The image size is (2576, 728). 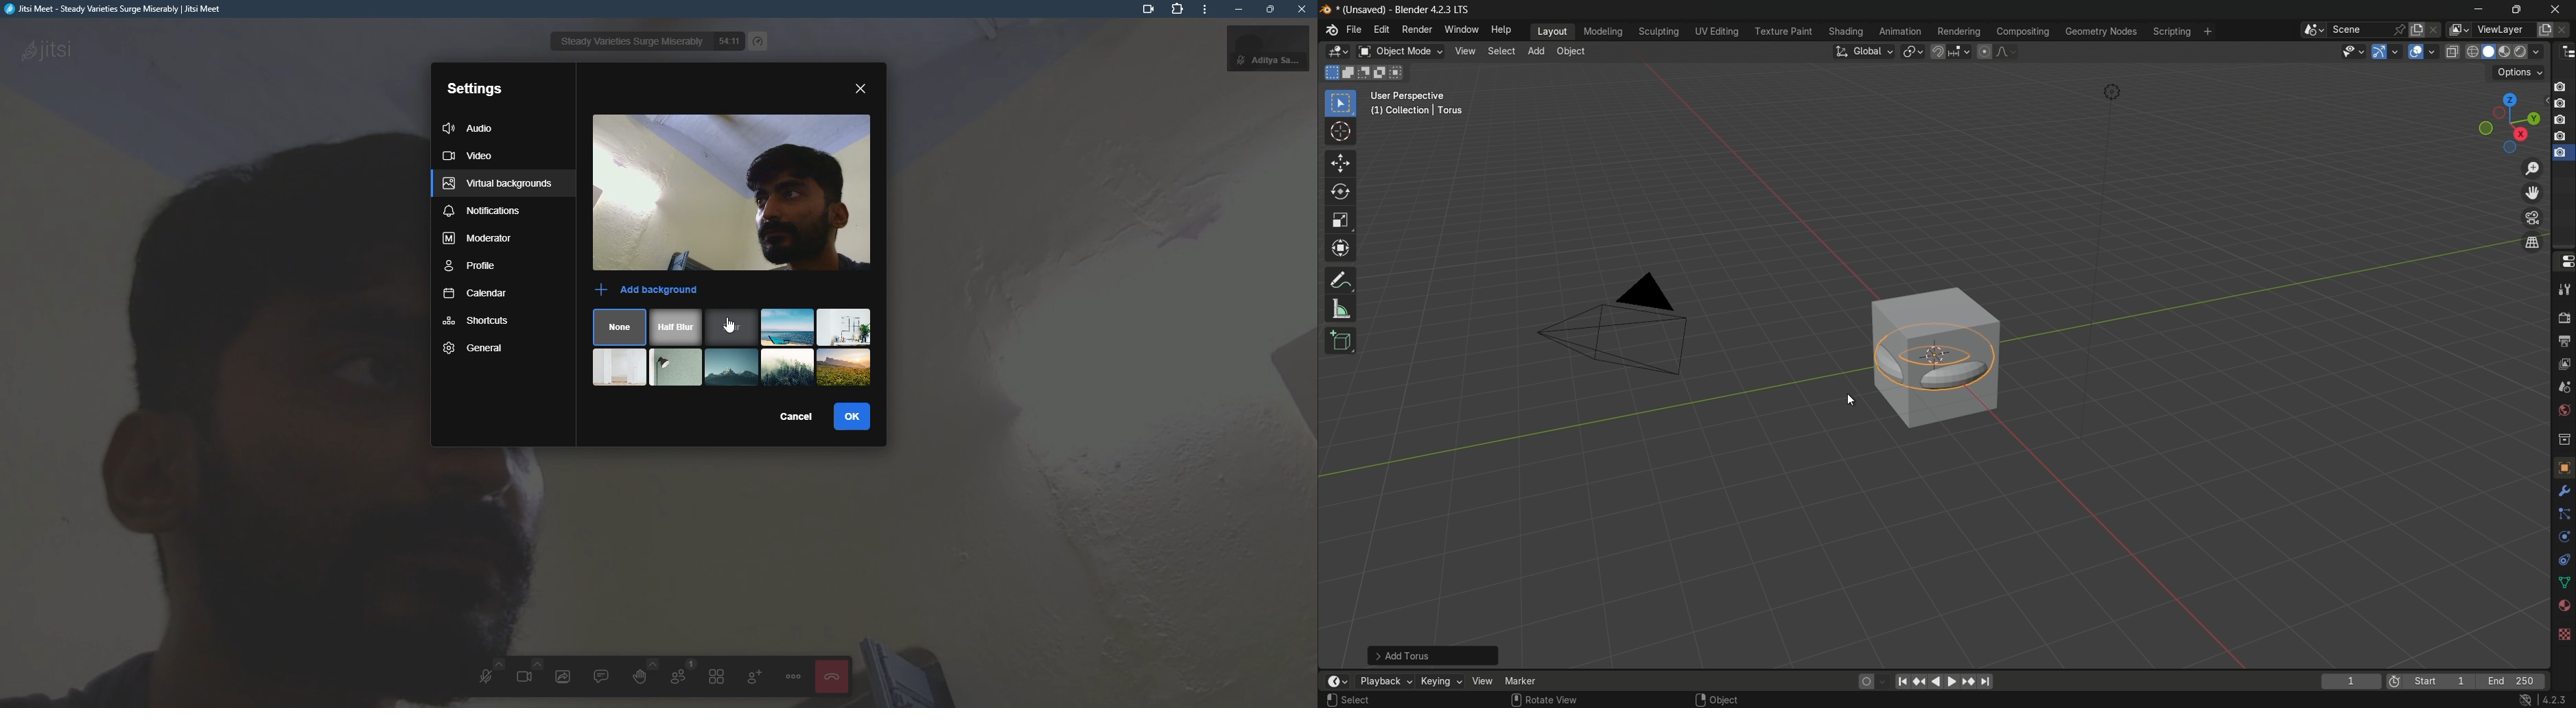 I want to click on close, so click(x=1301, y=9).